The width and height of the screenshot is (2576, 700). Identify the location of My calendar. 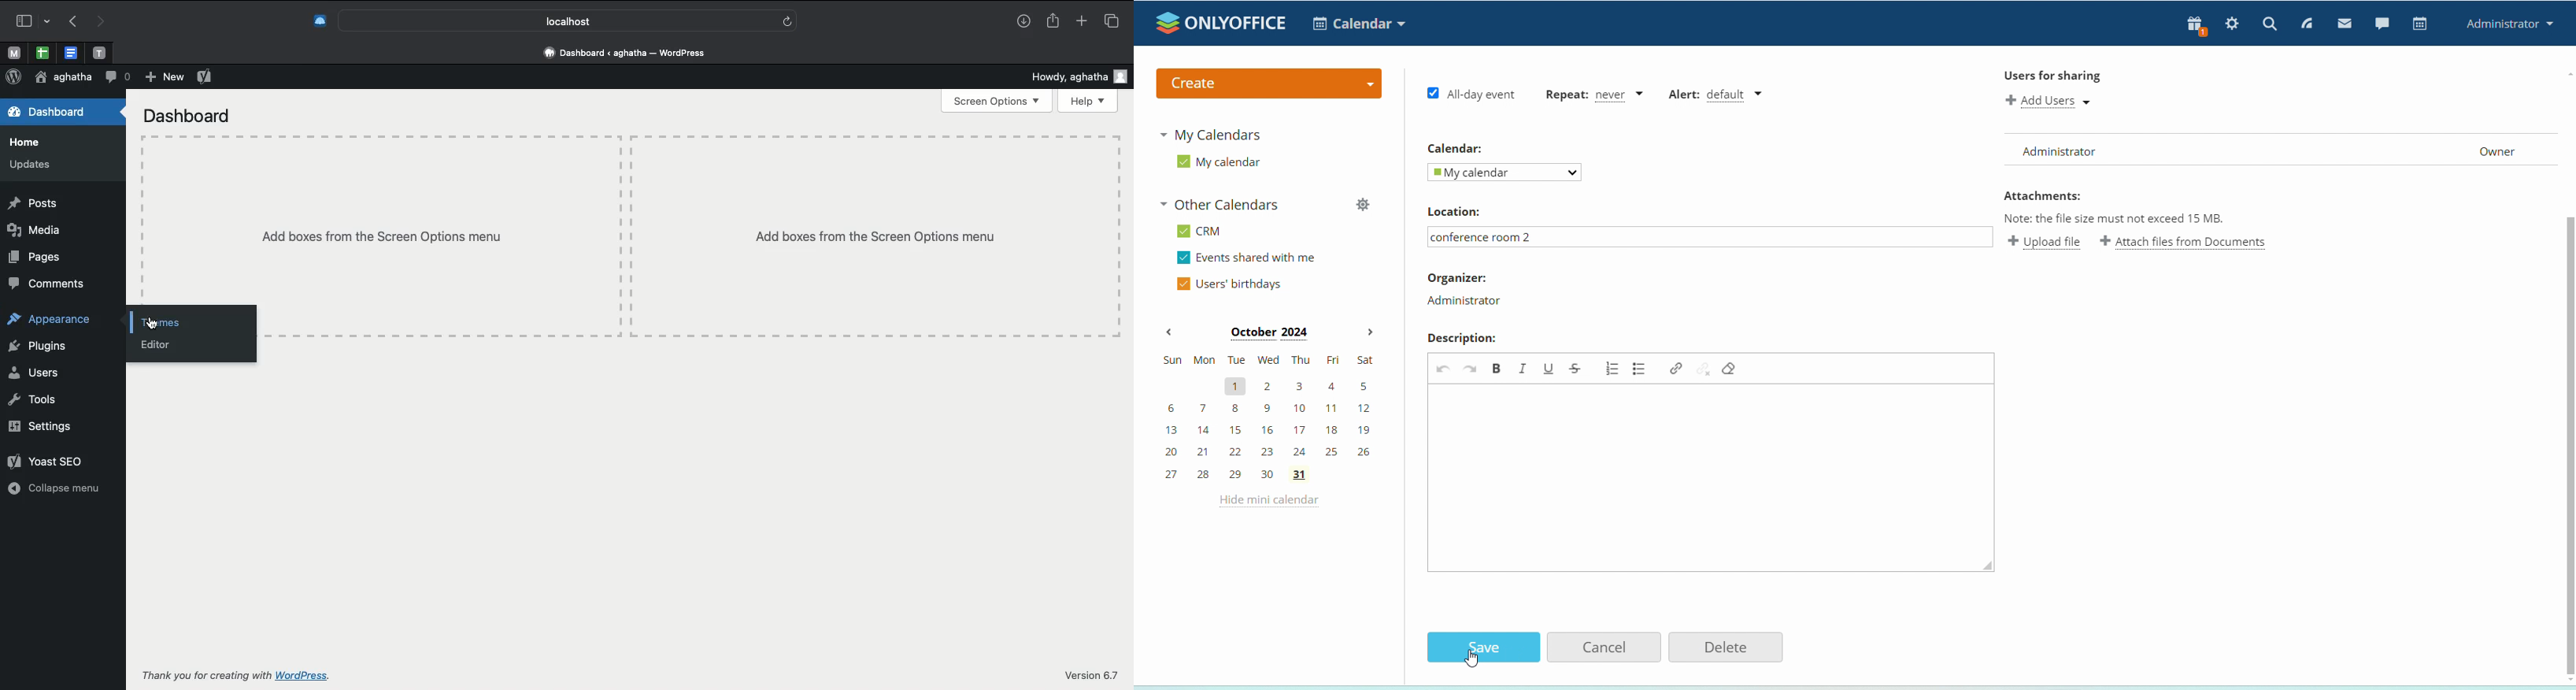
(1503, 172).